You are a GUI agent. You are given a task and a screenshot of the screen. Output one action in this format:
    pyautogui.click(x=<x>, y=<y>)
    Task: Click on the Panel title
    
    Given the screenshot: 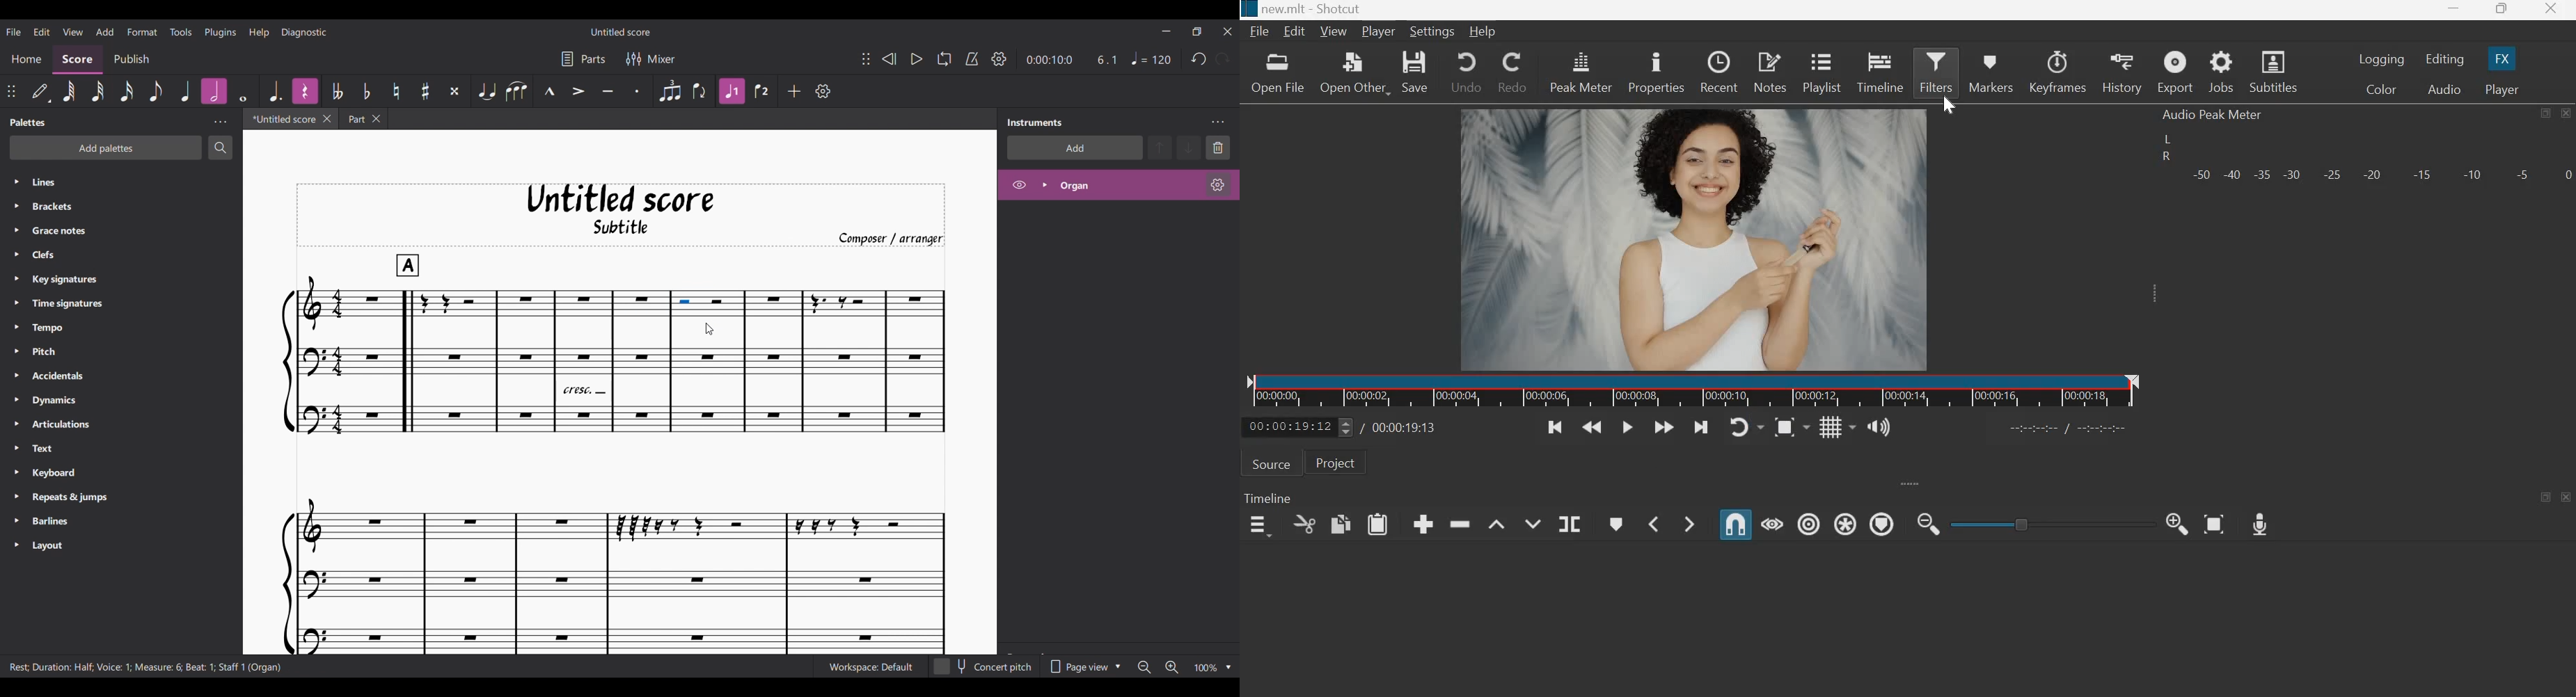 What is the action you would take?
    pyautogui.click(x=29, y=122)
    